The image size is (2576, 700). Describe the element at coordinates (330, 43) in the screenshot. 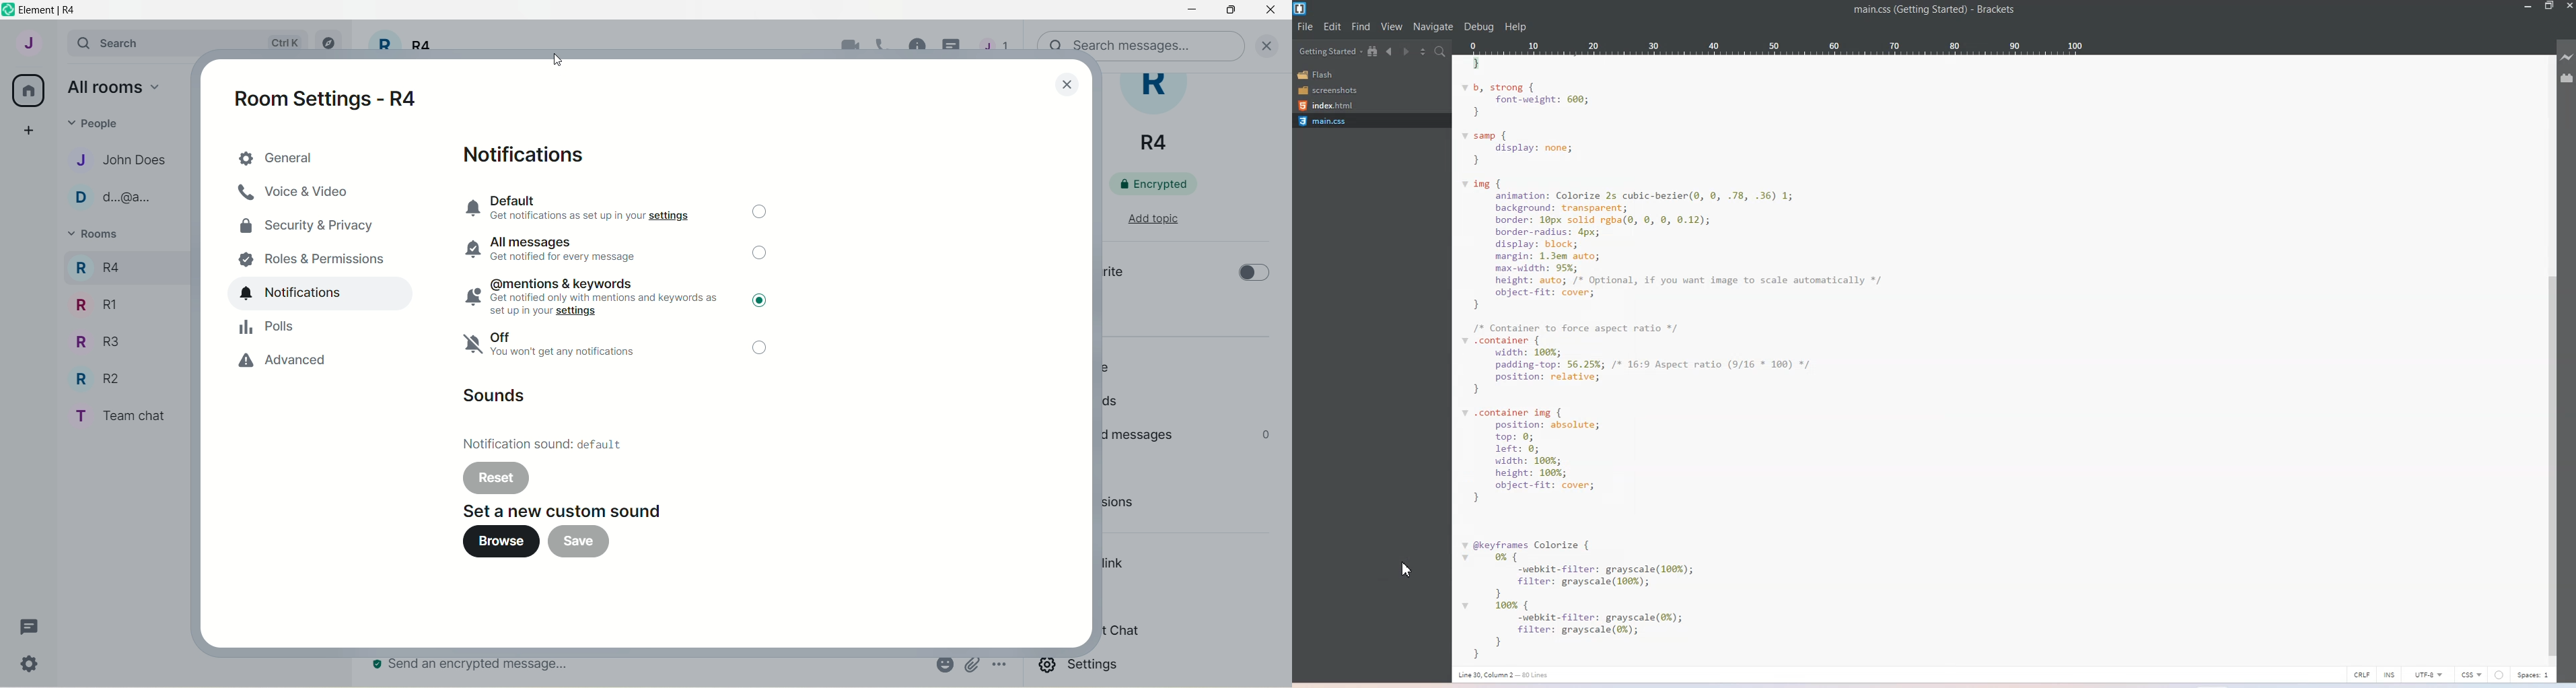

I see `explore rooms` at that location.